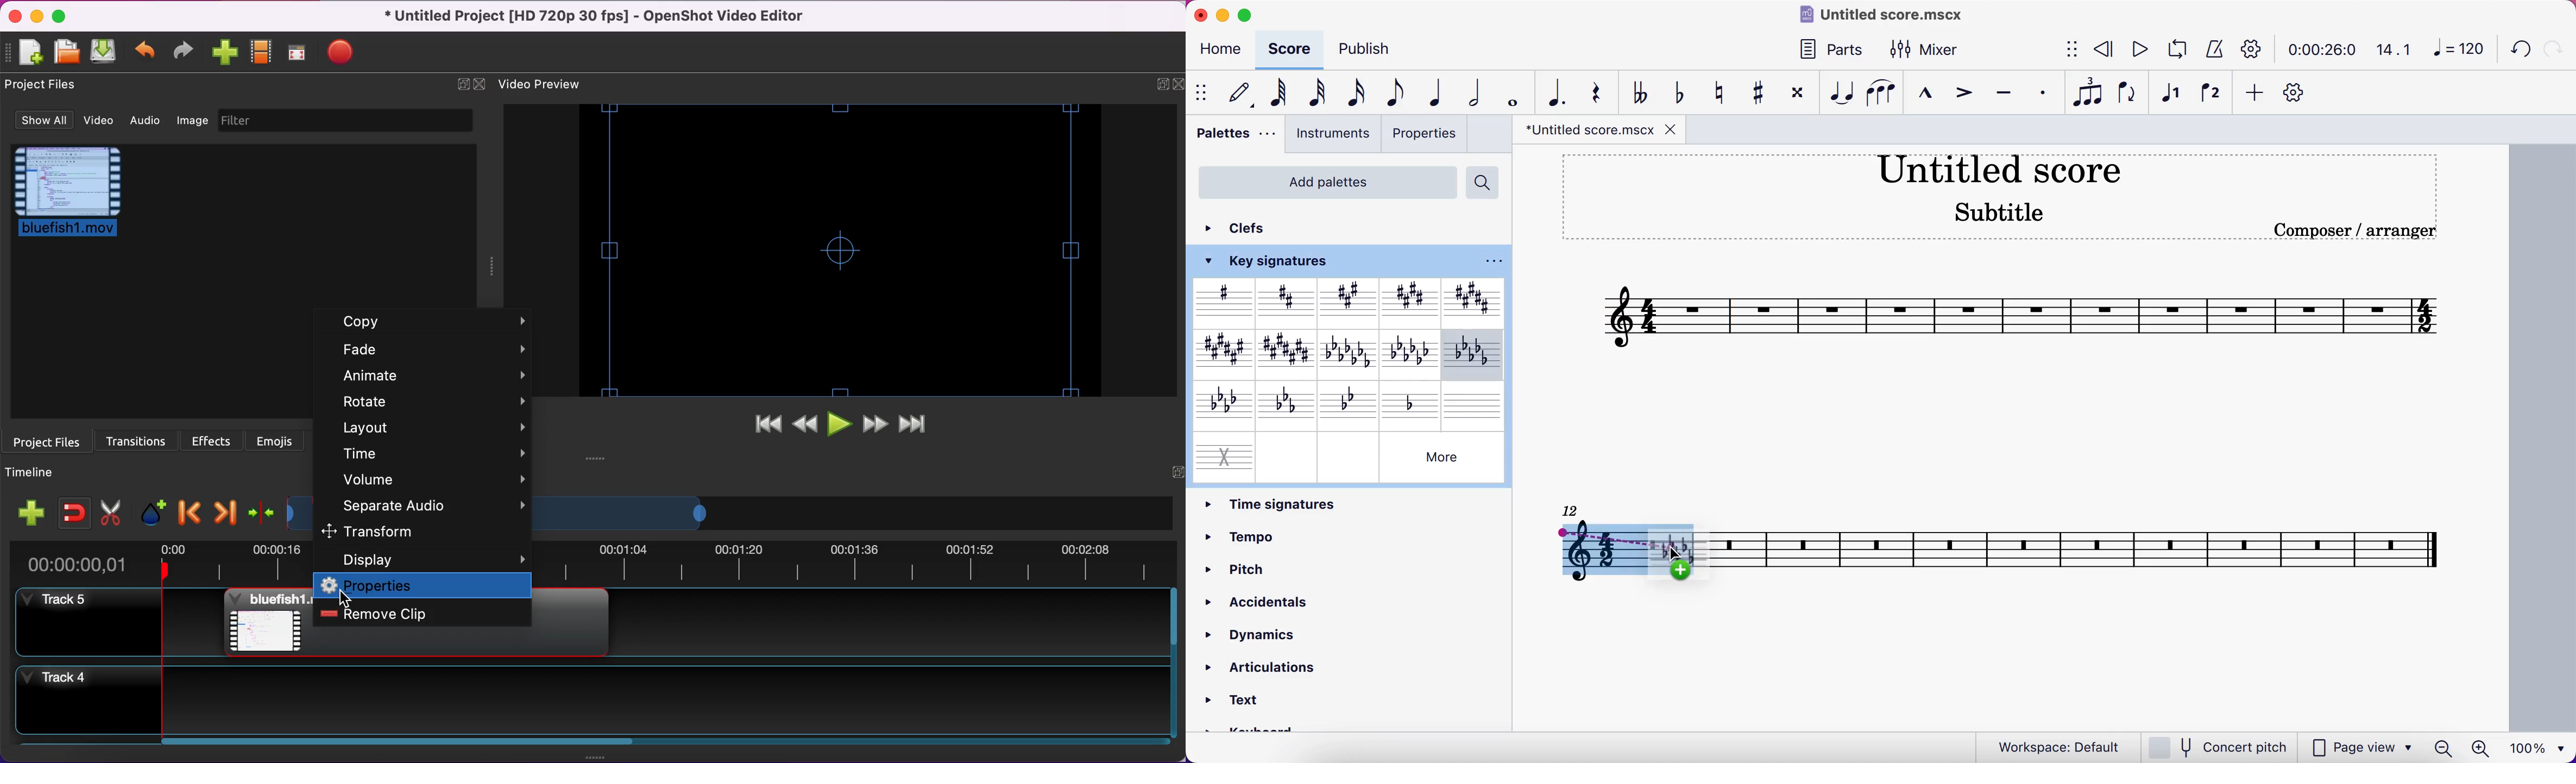 This screenshot has height=784, width=2576. I want to click on close, so click(1178, 85).